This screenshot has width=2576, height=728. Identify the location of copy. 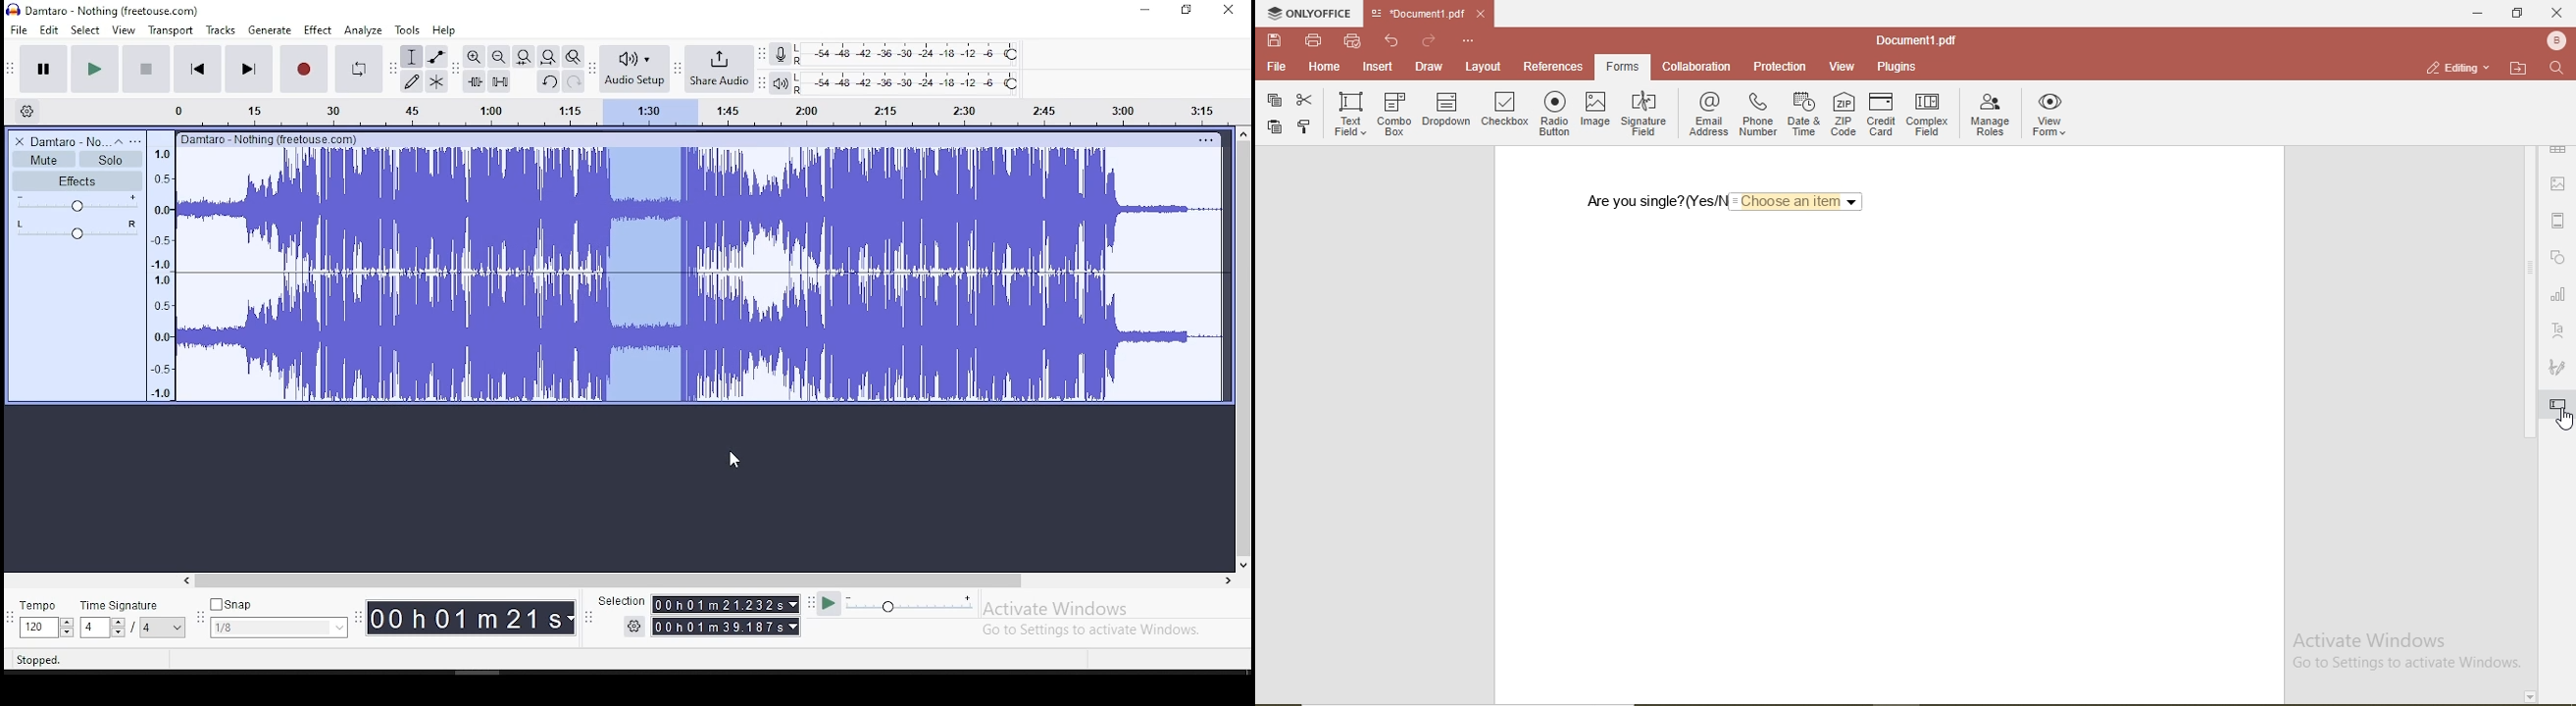
(1305, 127).